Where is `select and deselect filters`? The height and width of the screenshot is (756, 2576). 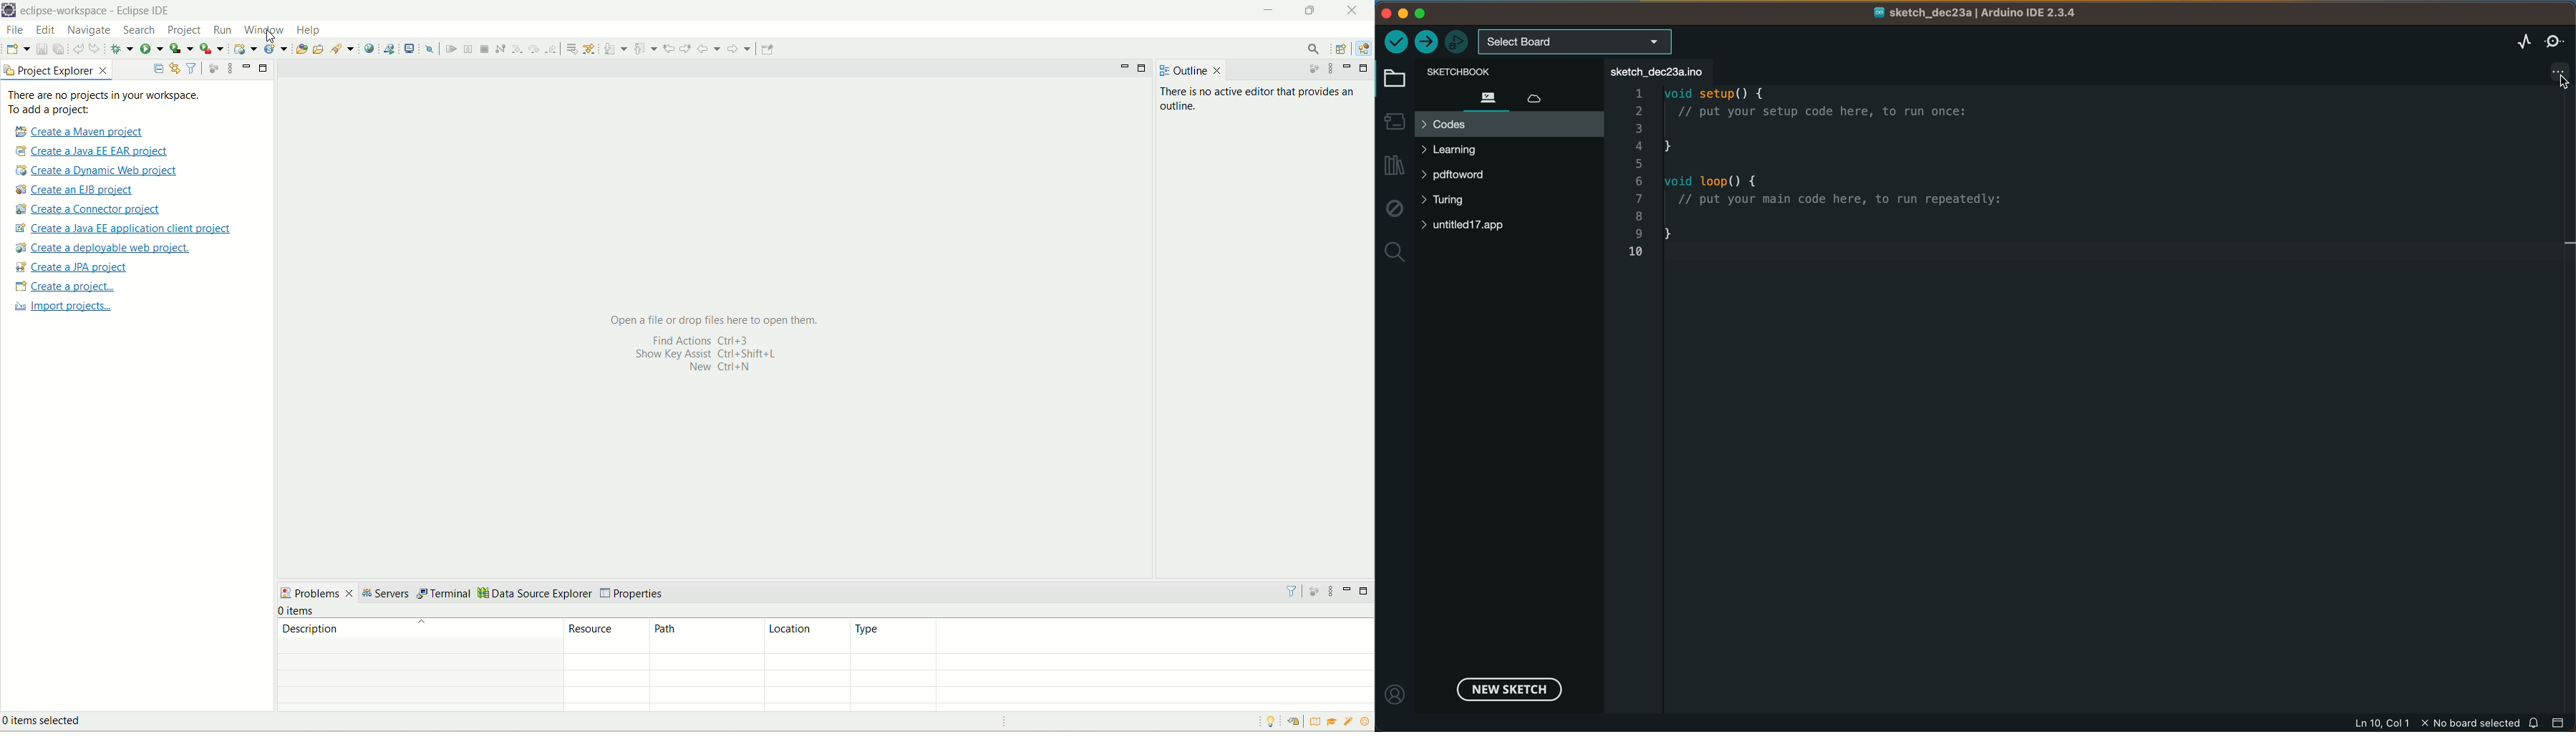
select and deselect filters is located at coordinates (193, 67).